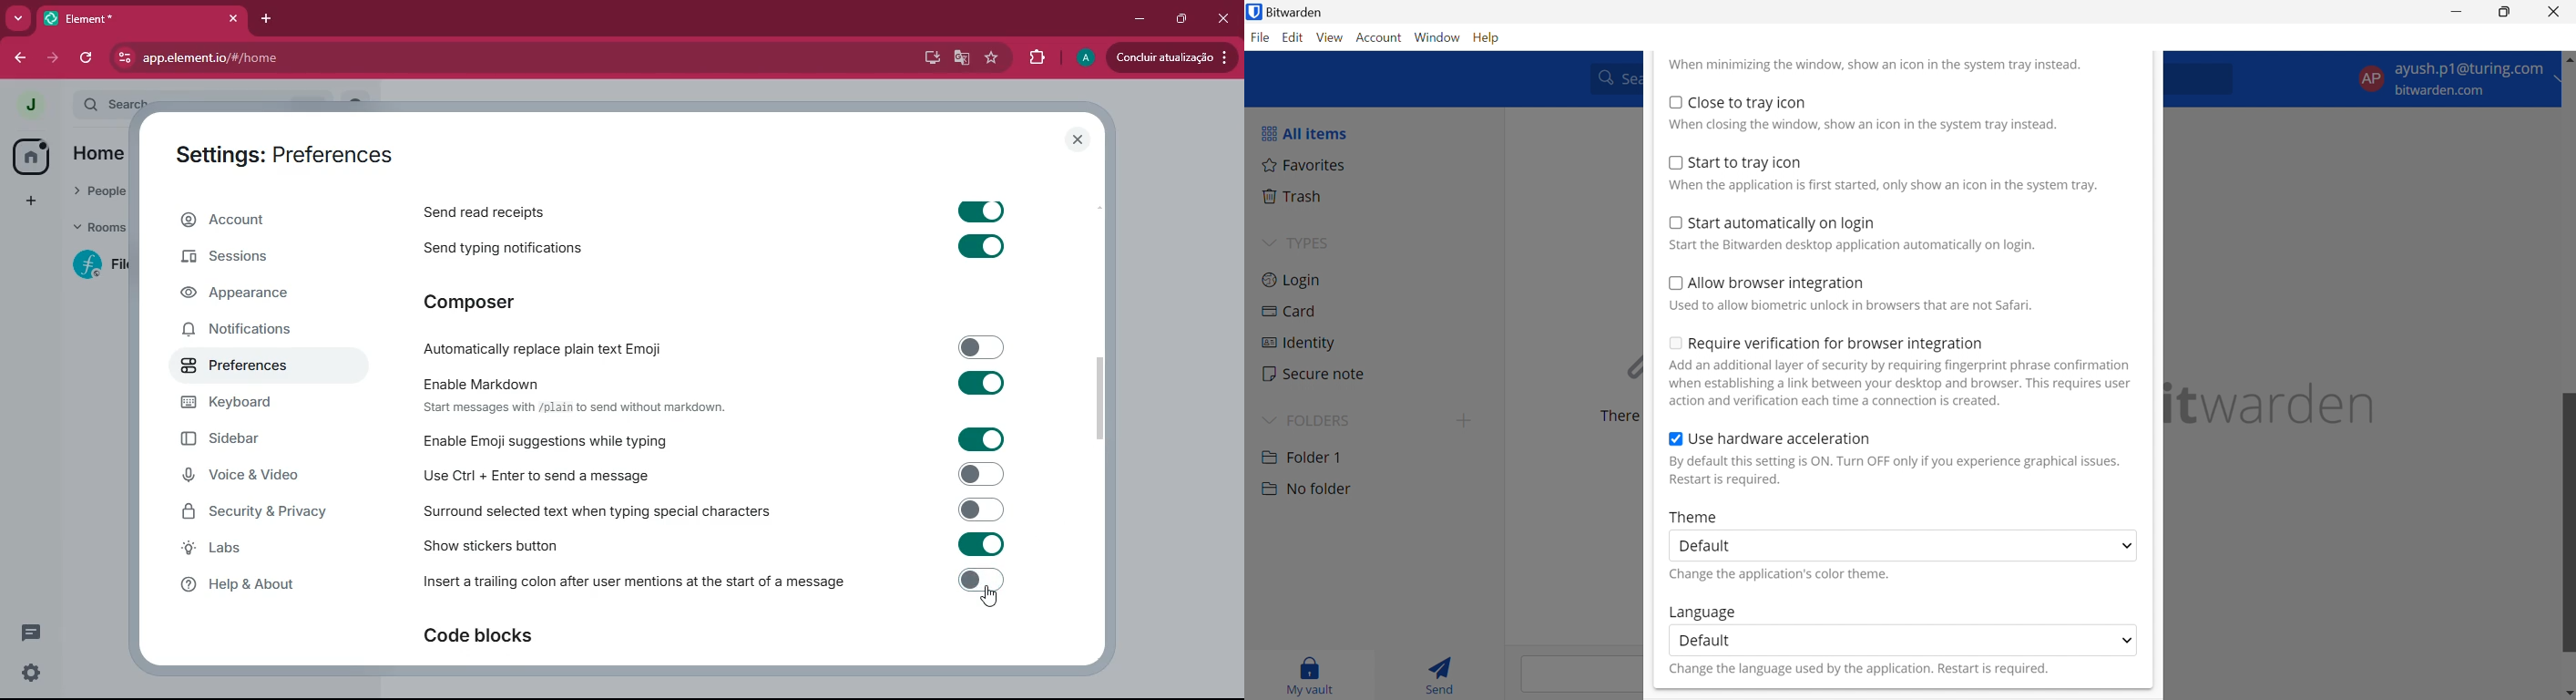  What do you see at coordinates (2506, 13) in the screenshot?
I see `Restore` at bounding box center [2506, 13].